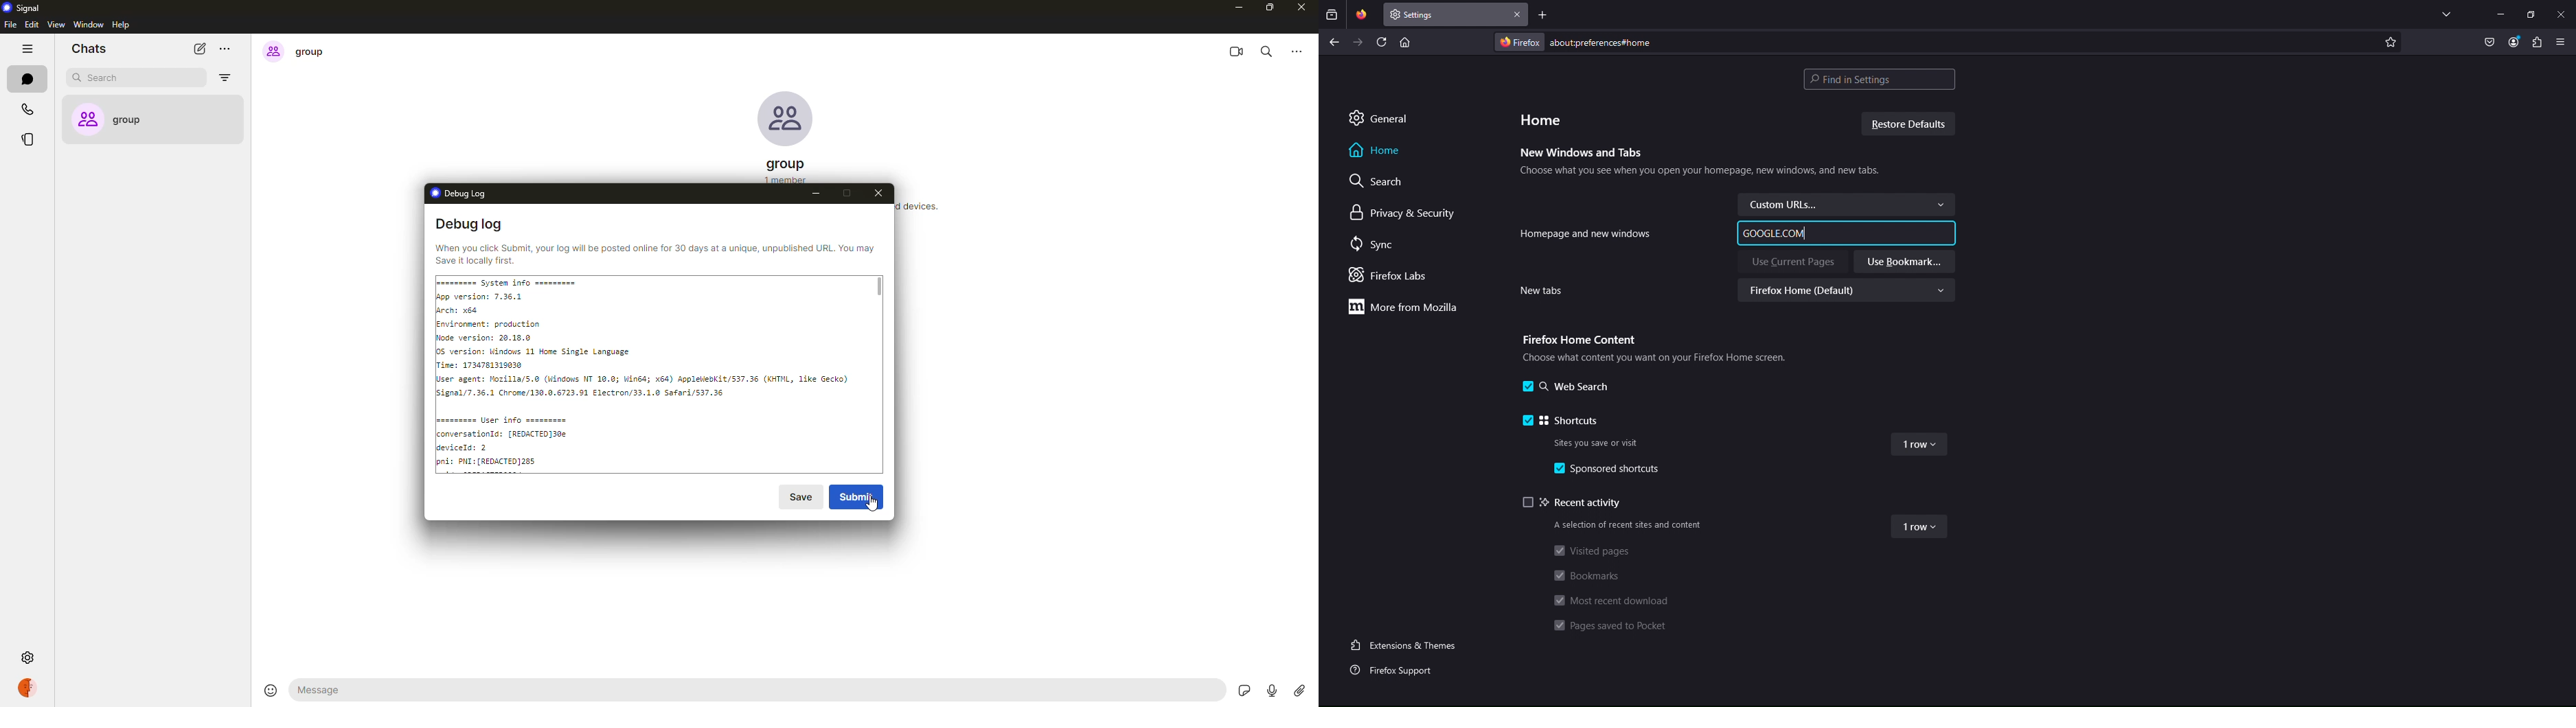  What do you see at coordinates (224, 78) in the screenshot?
I see `filter` at bounding box center [224, 78].